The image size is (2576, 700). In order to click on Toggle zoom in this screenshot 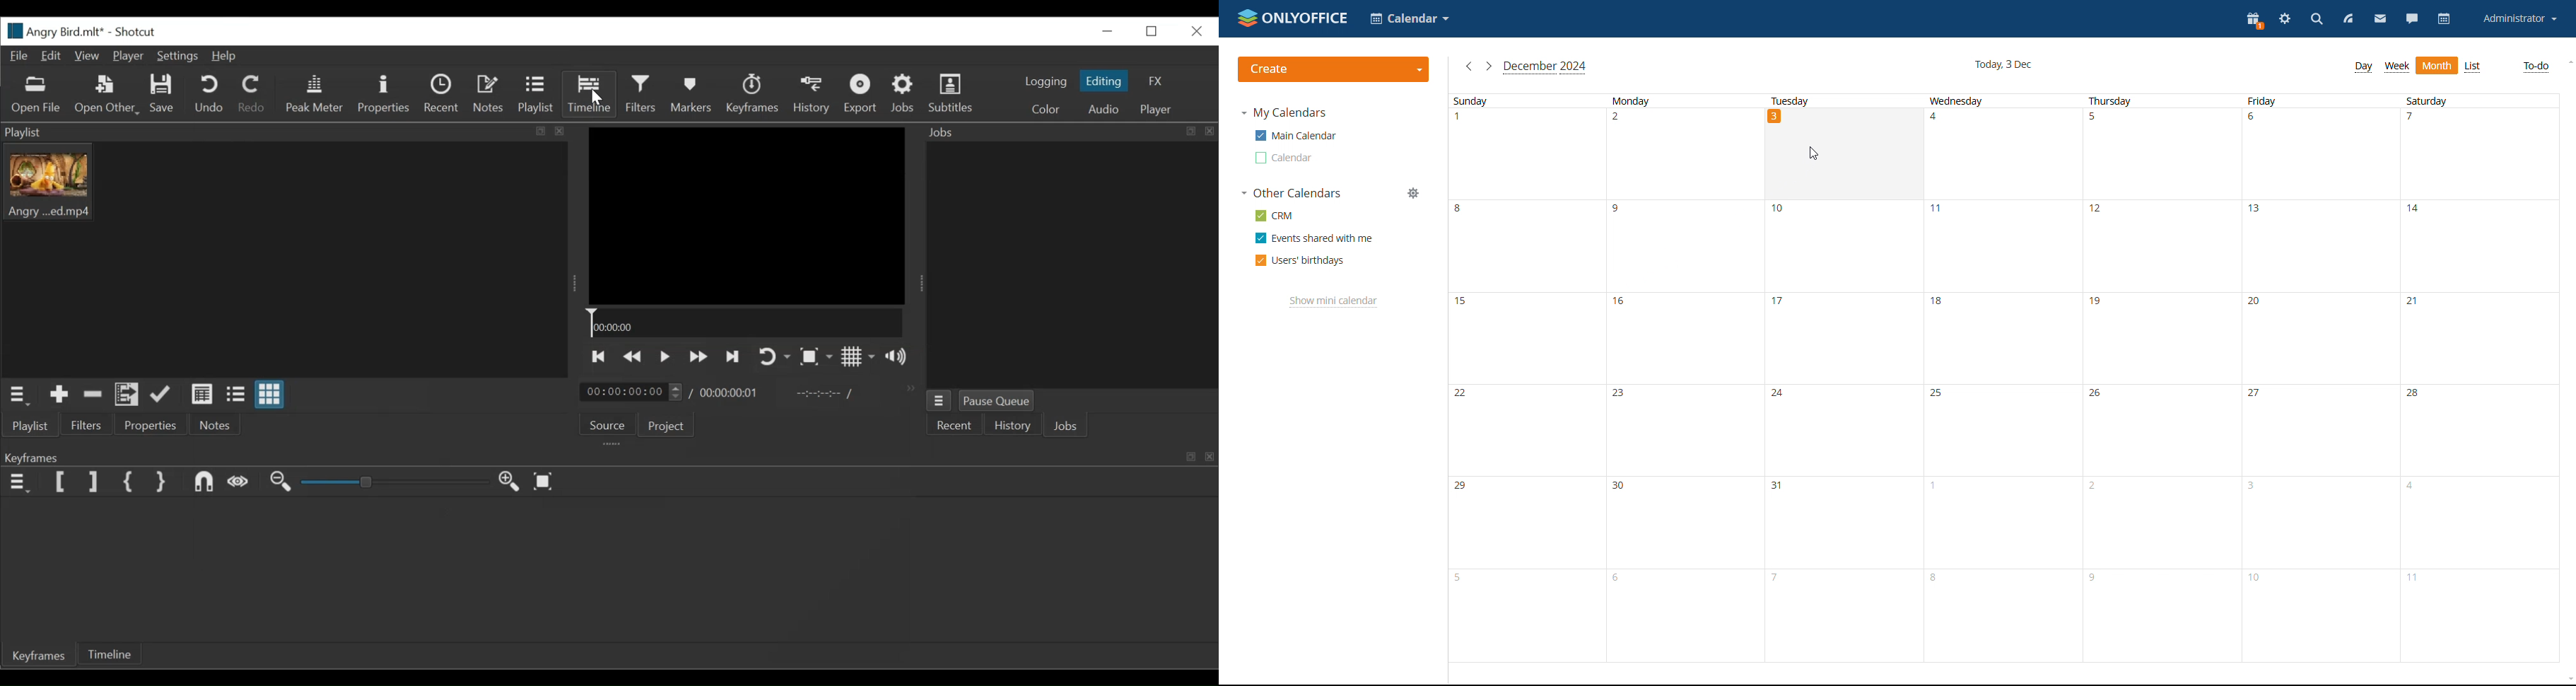, I will do `click(818, 358)`.